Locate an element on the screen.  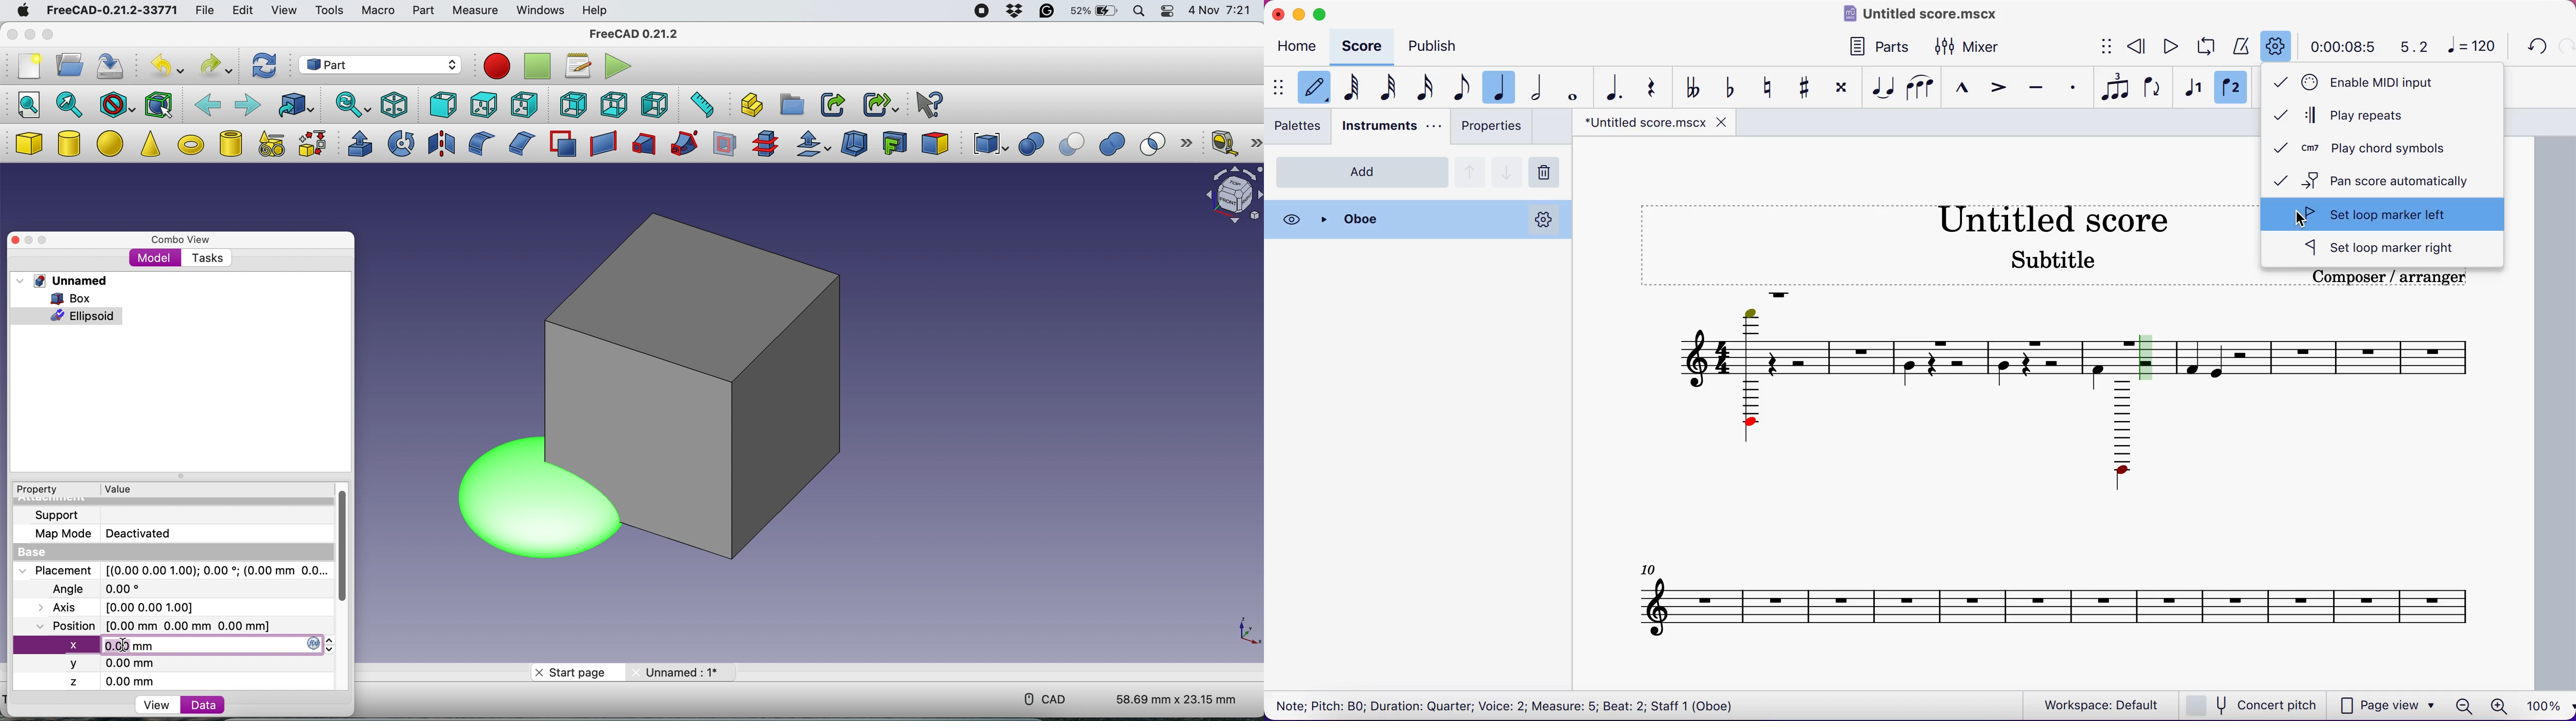
FreeCAD 0.21.2 is located at coordinates (634, 33).